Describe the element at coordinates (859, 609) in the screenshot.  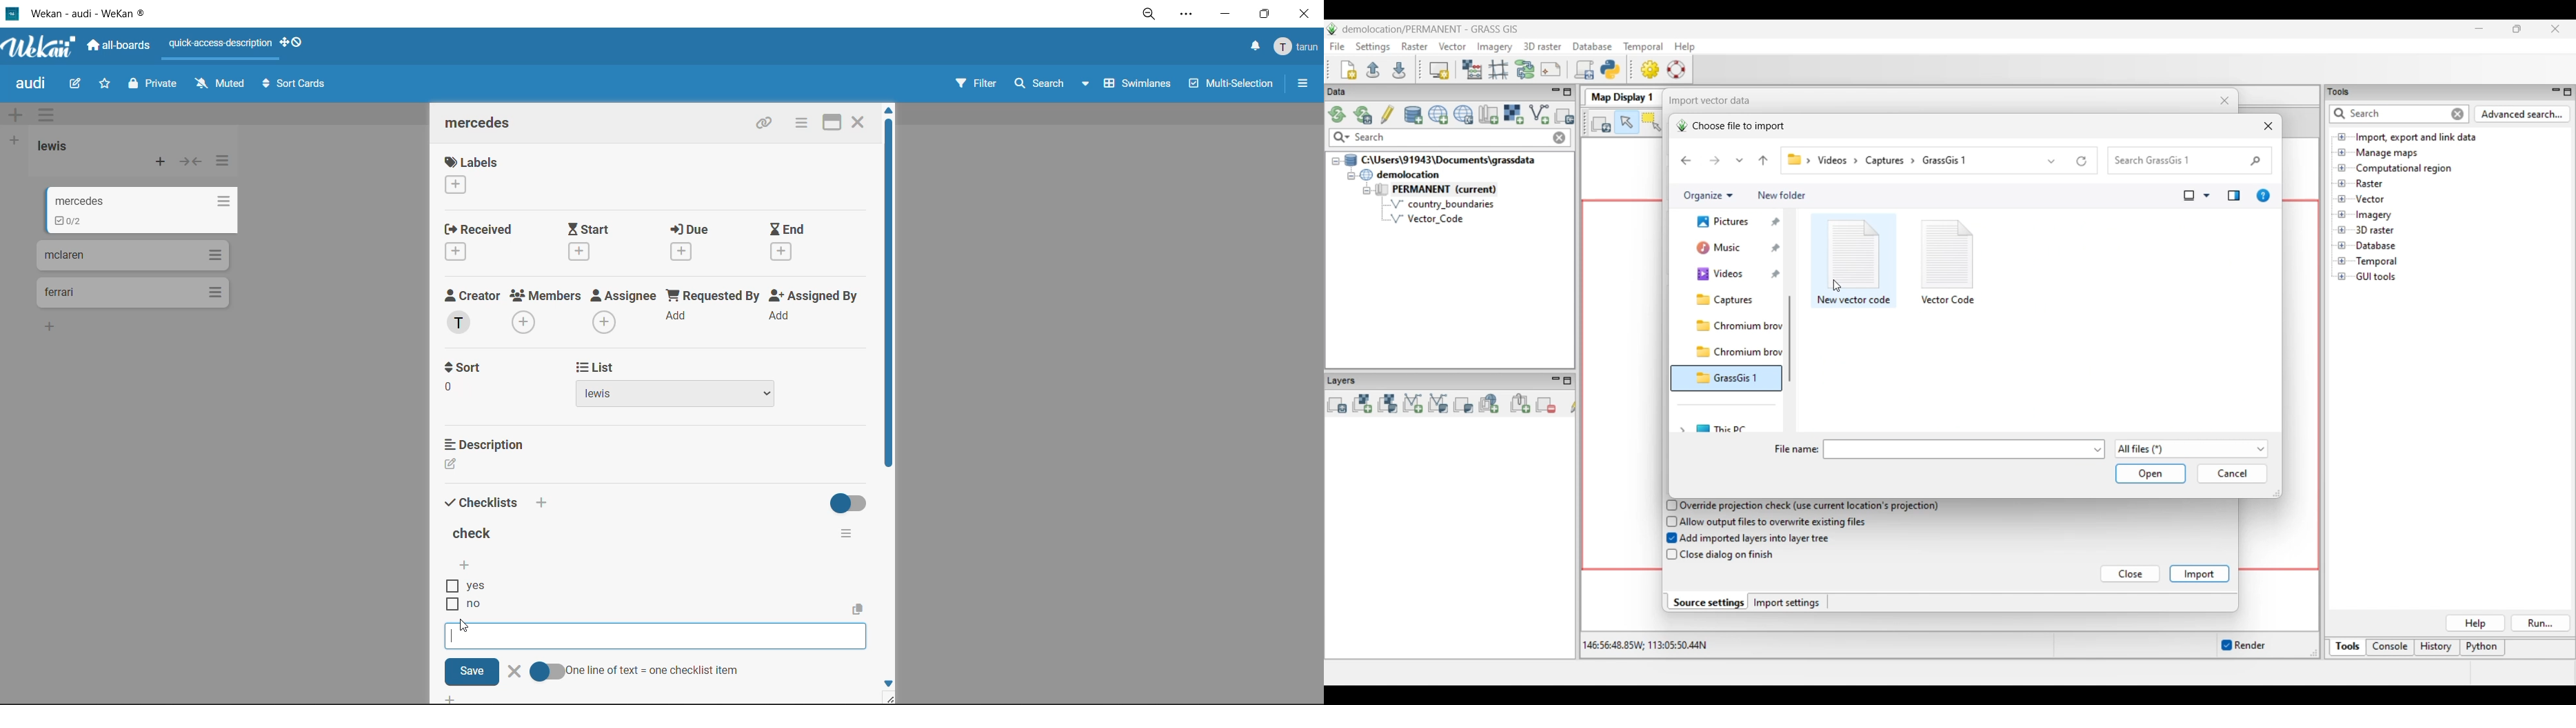
I see `Copy` at that location.